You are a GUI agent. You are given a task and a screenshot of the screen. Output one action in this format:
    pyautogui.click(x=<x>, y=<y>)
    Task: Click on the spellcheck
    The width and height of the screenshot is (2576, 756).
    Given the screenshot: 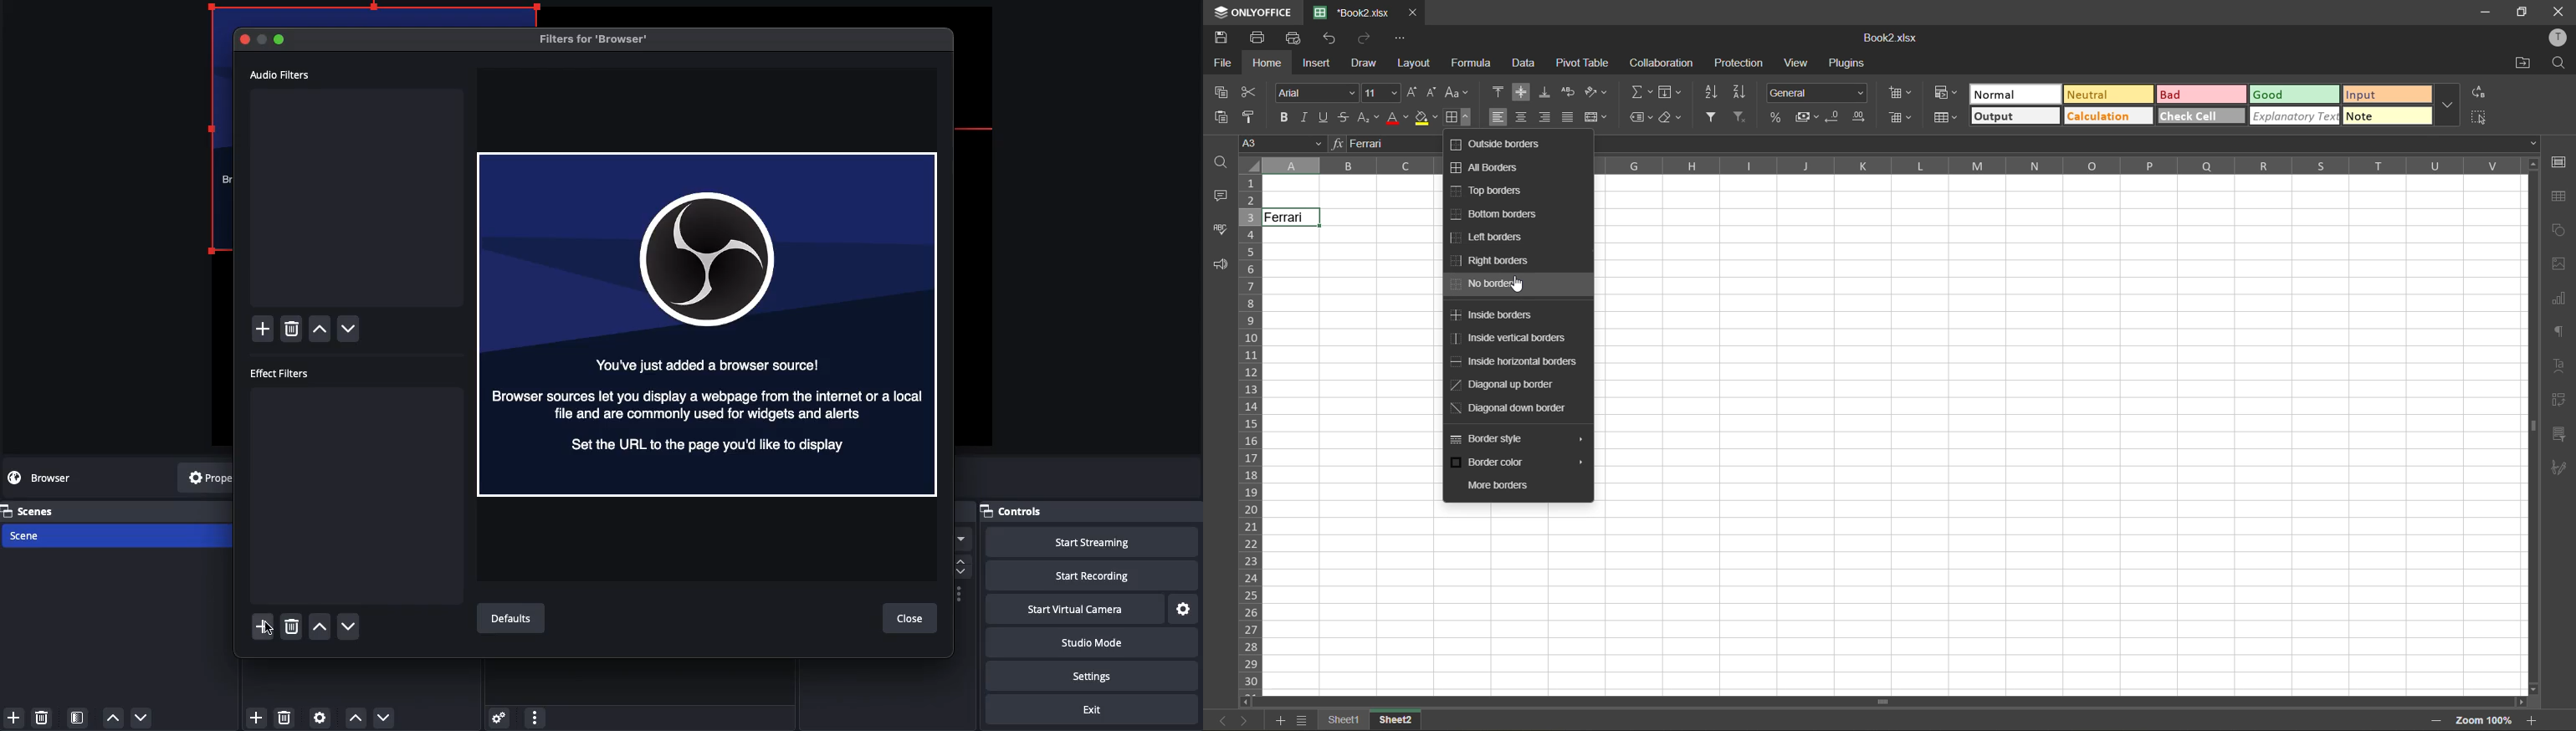 What is the action you would take?
    pyautogui.click(x=1217, y=229)
    